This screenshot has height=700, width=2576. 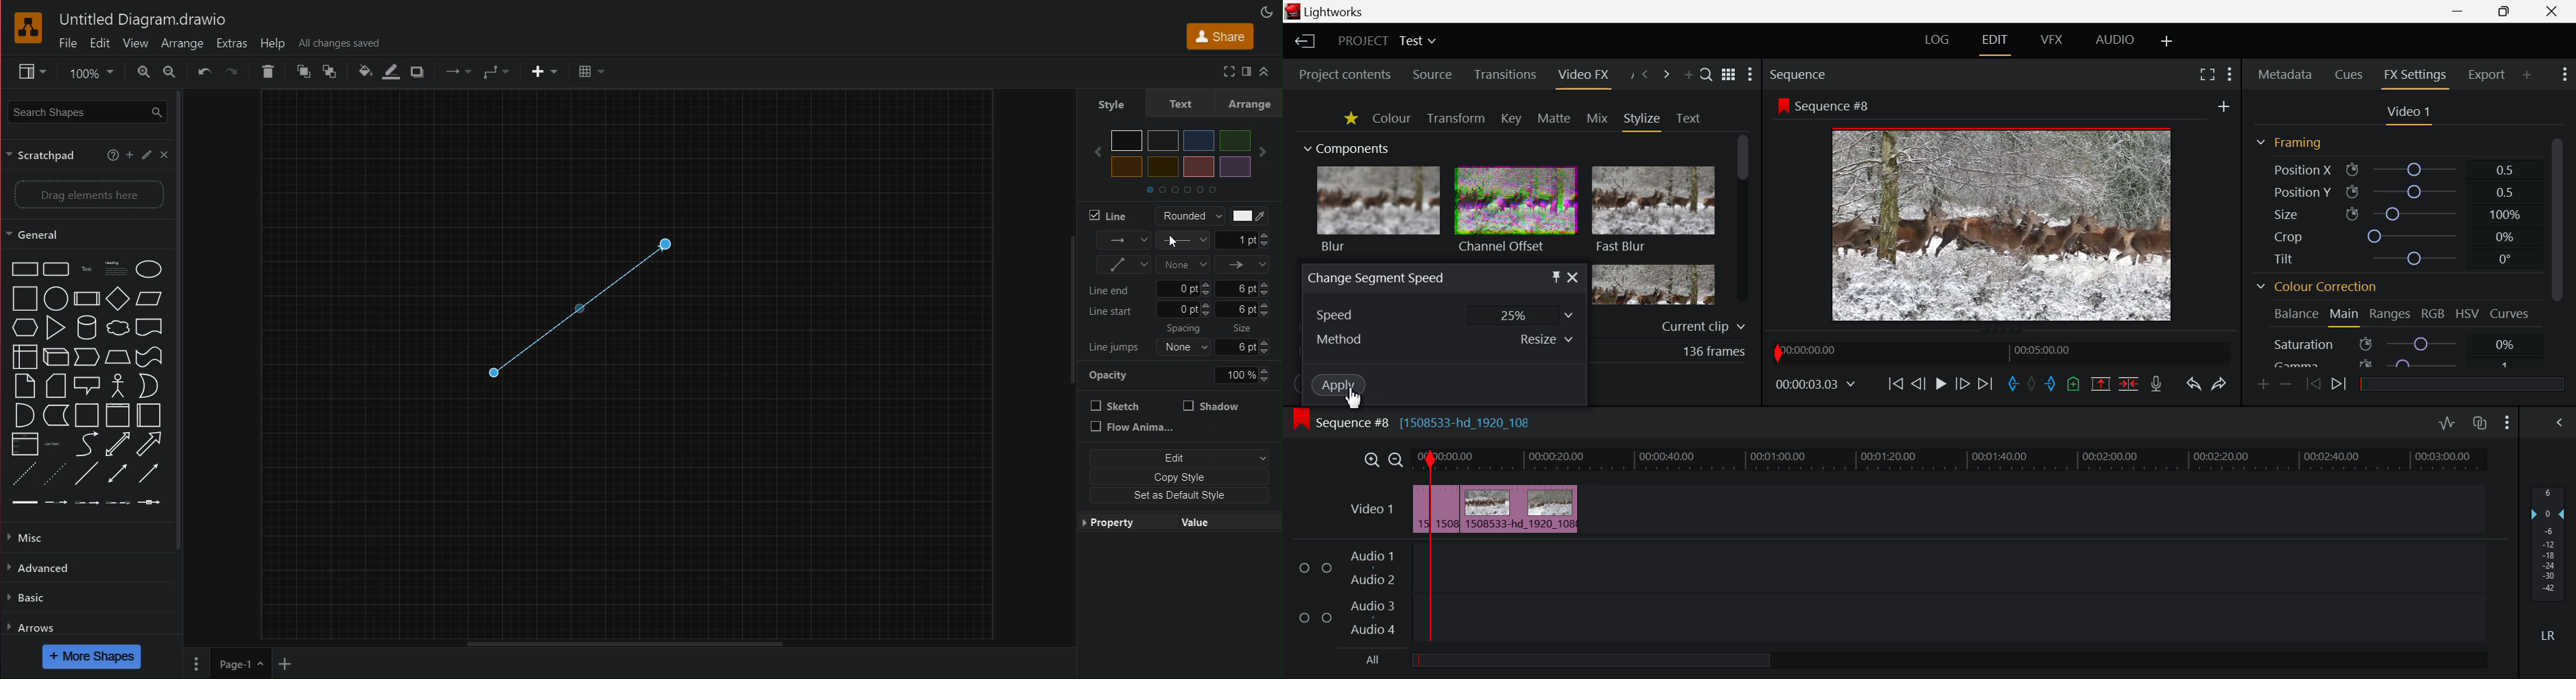 I want to click on Search Shapes, so click(x=84, y=110).